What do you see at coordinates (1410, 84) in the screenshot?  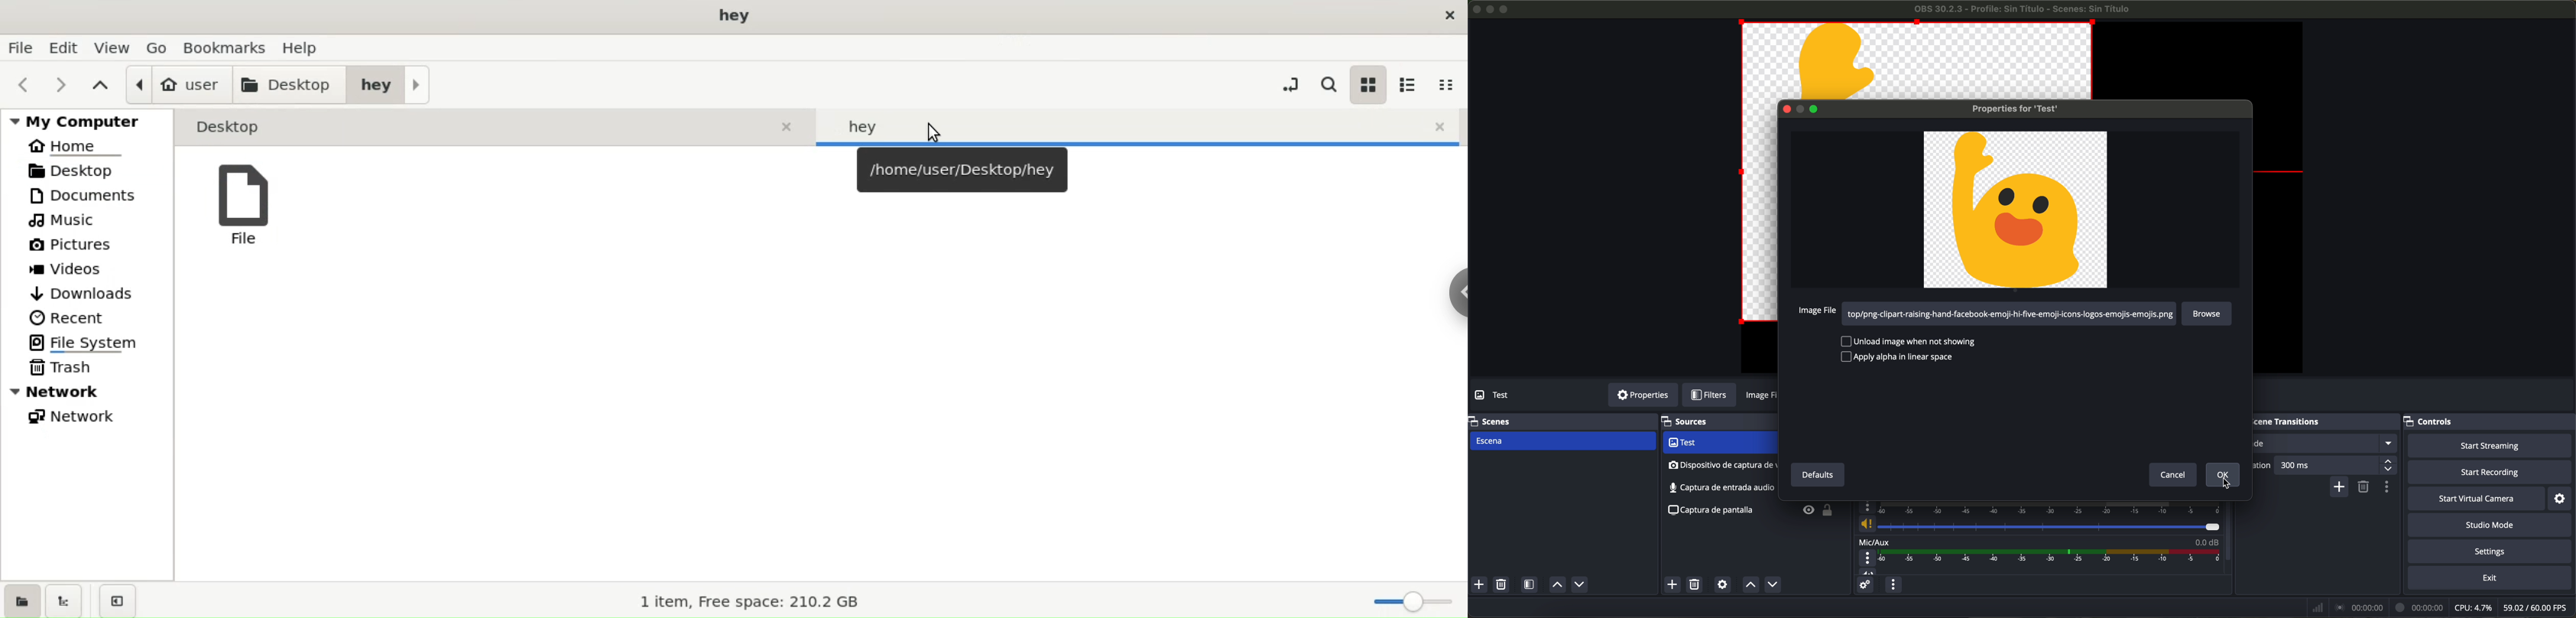 I see `list view` at bounding box center [1410, 84].